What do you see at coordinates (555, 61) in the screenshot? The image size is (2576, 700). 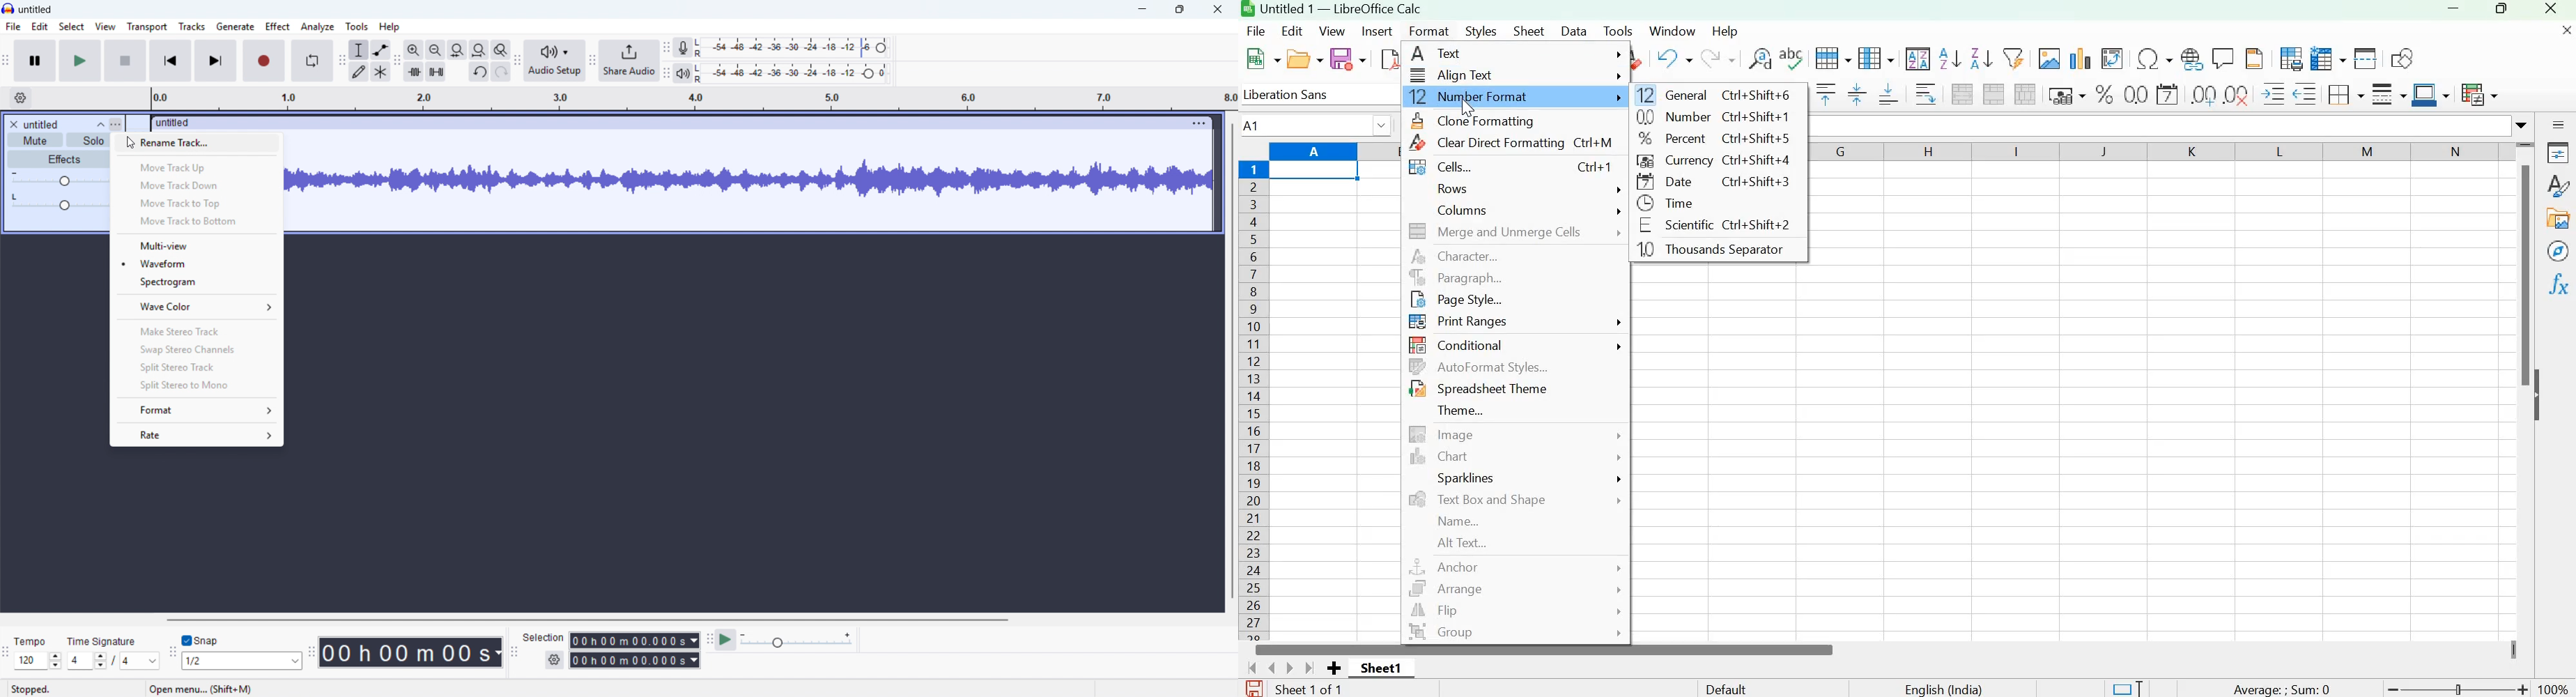 I see `Audio setup ` at bounding box center [555, 61].